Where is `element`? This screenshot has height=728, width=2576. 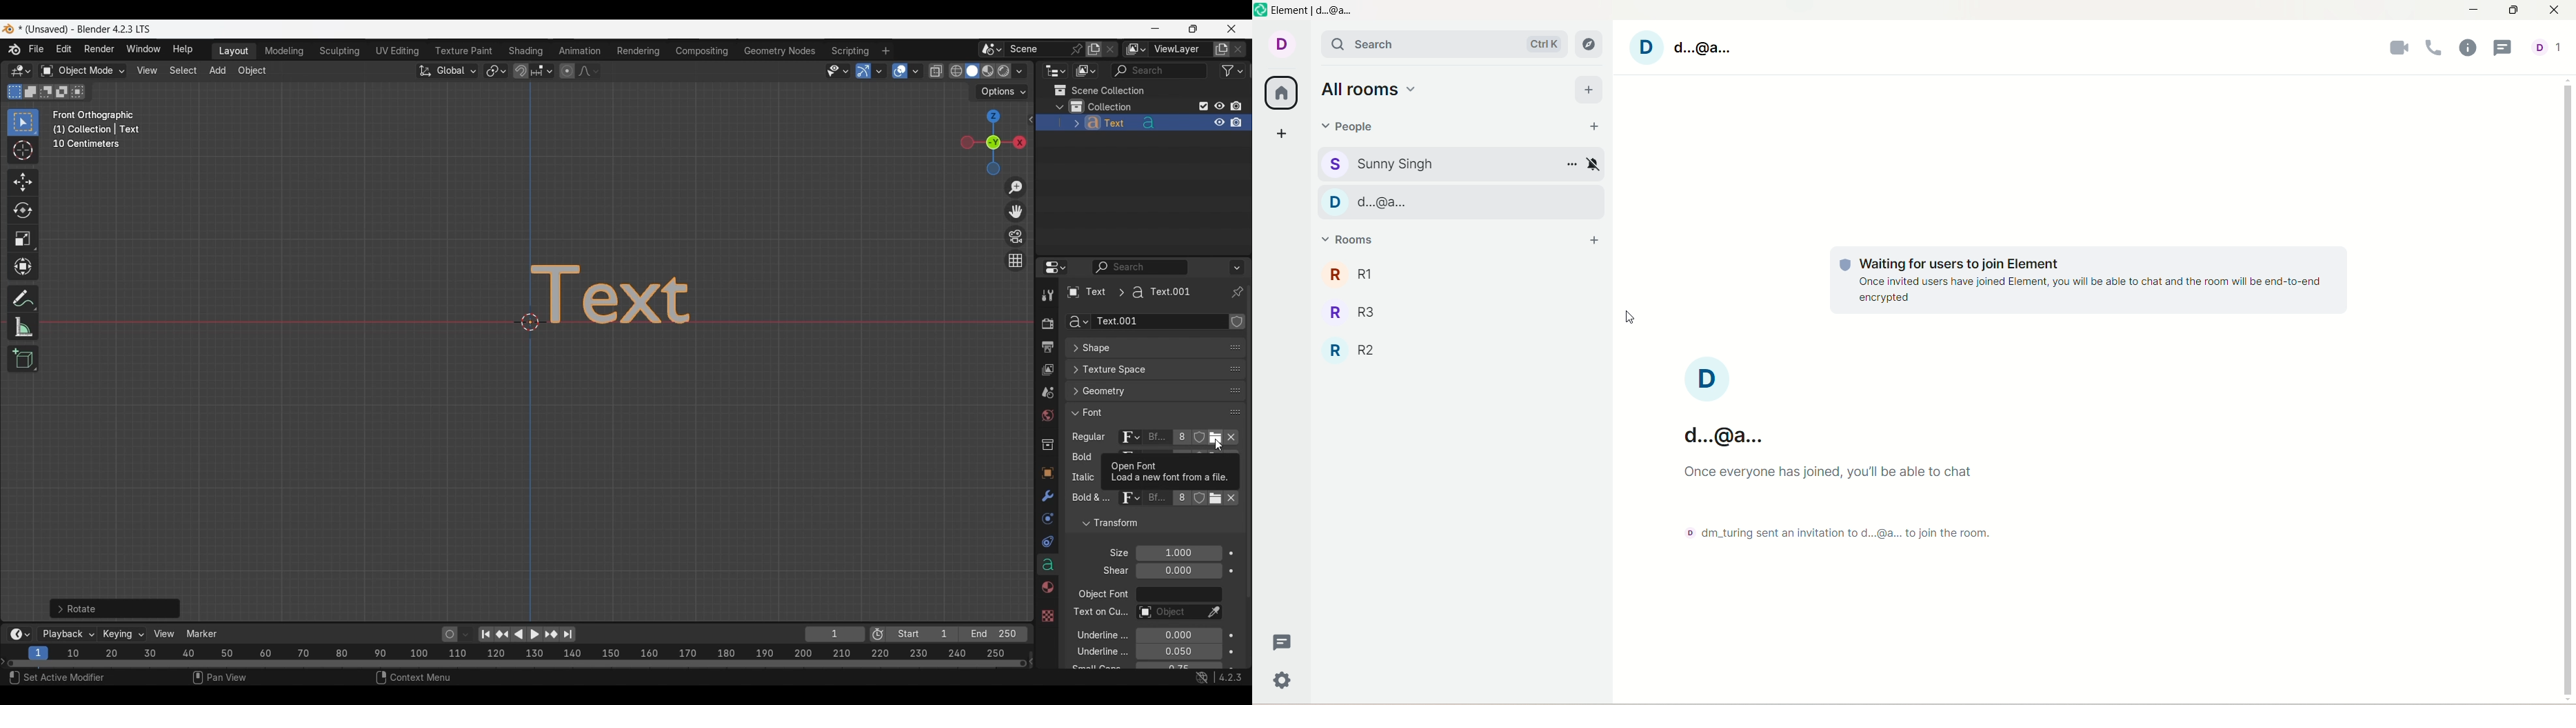
element is located at coordinates (1315, 11).